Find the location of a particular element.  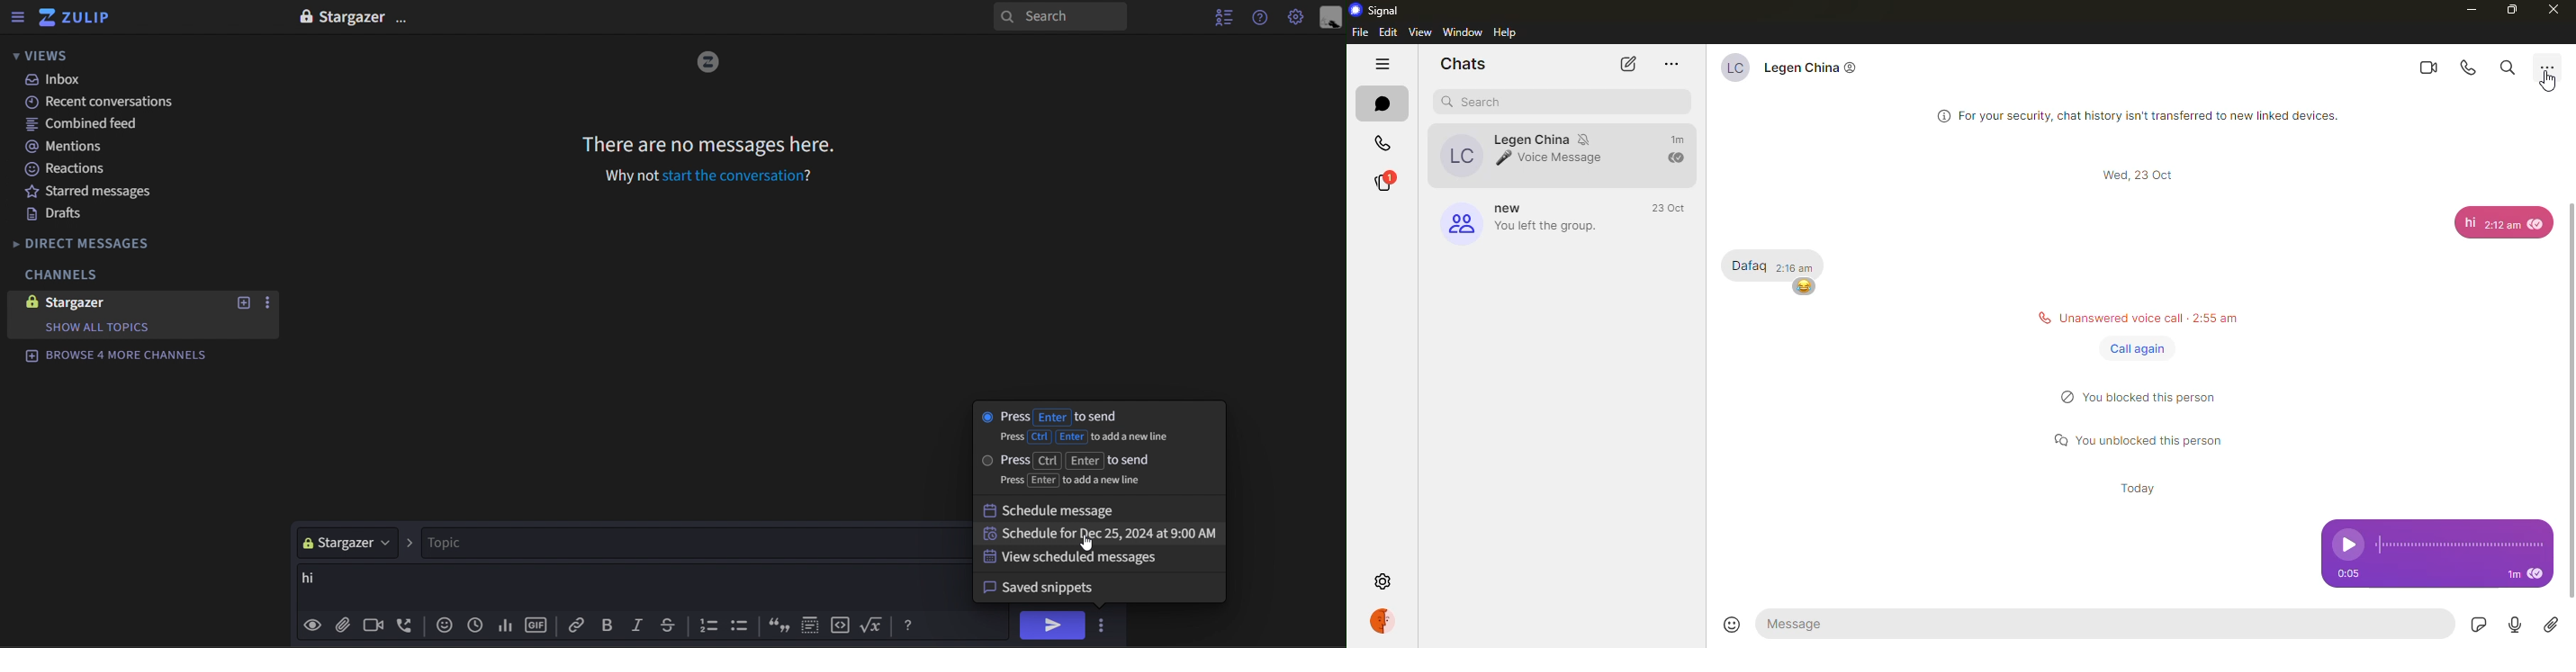

search panel is located at coordinates (1062, 17).